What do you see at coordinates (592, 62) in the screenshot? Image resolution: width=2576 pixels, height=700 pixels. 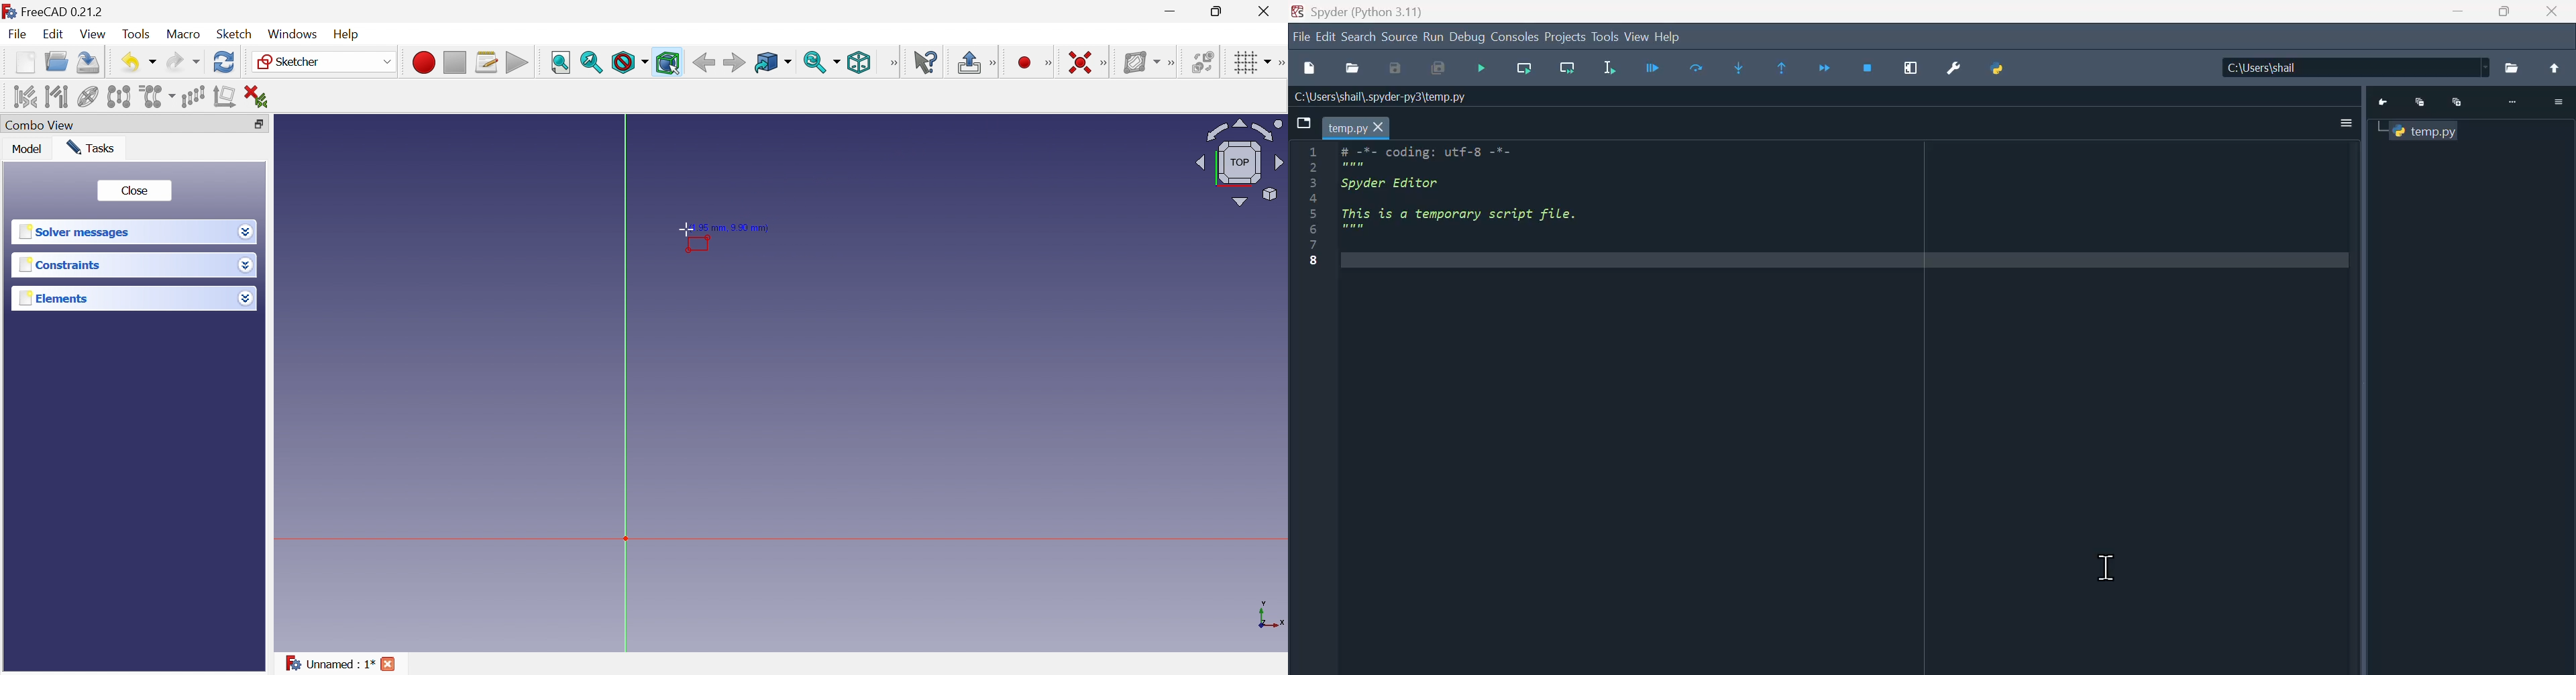 I see `Fit selection` at bounding box center [592, 62].